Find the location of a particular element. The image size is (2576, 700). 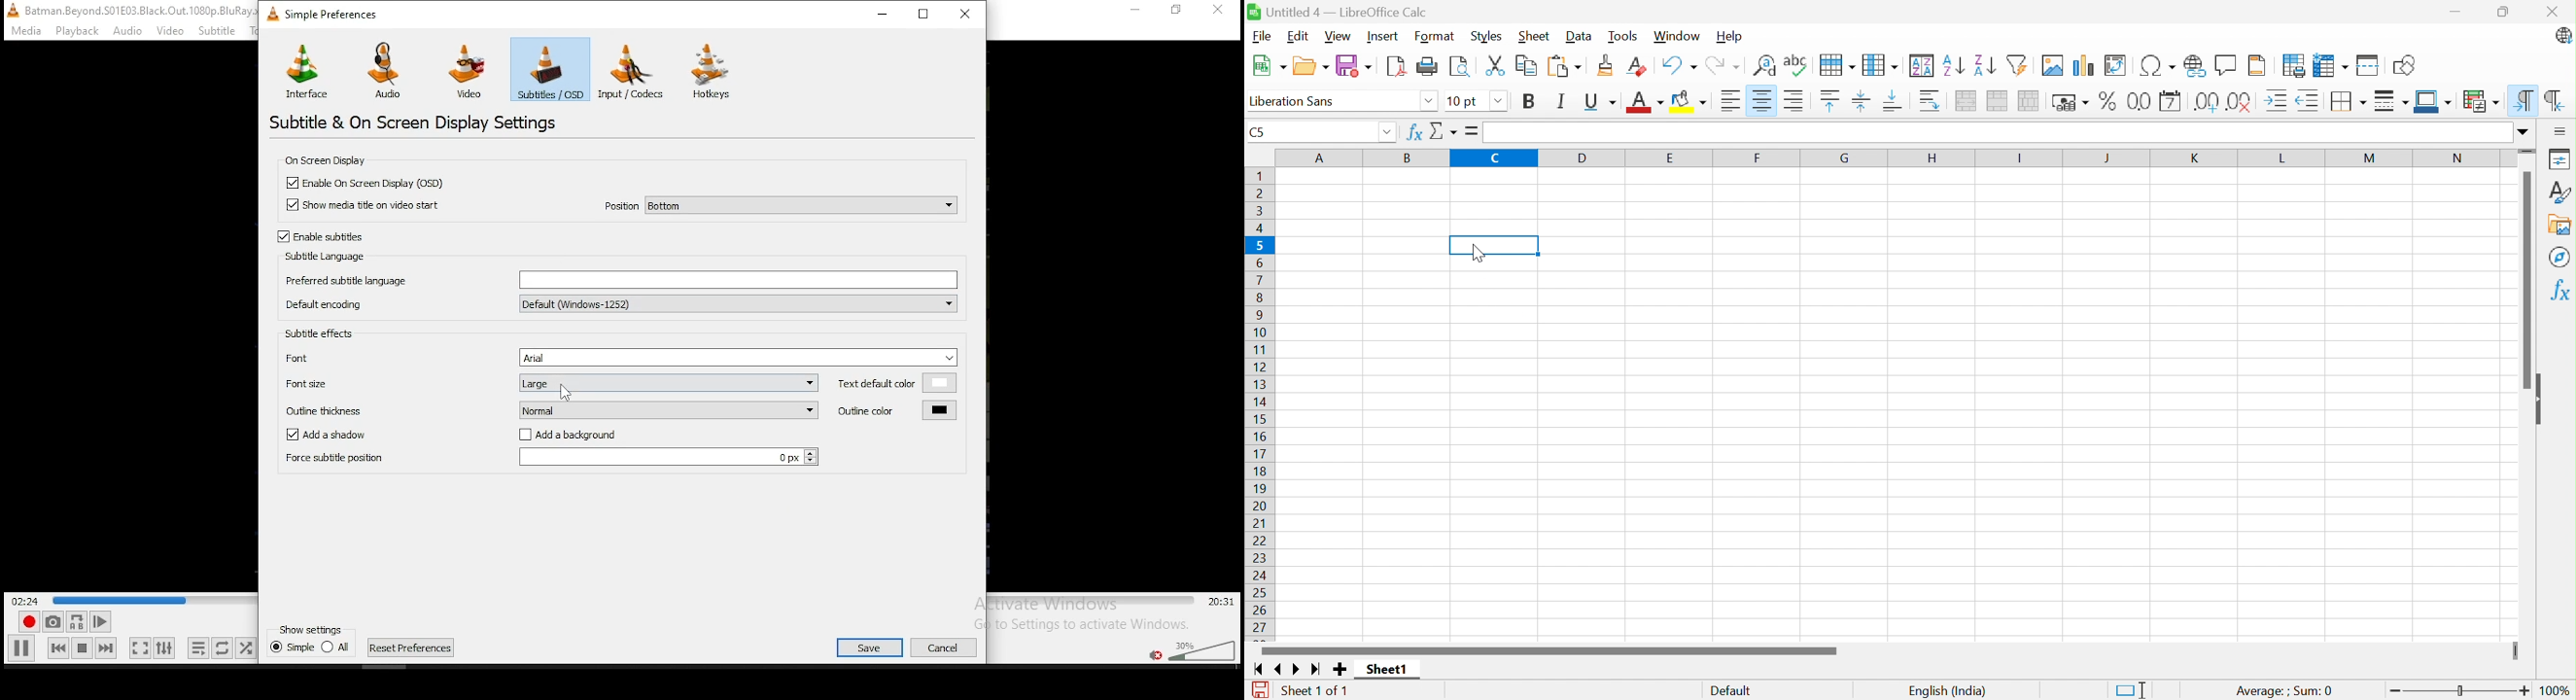

Tools is located at coordinates (1624, 35).